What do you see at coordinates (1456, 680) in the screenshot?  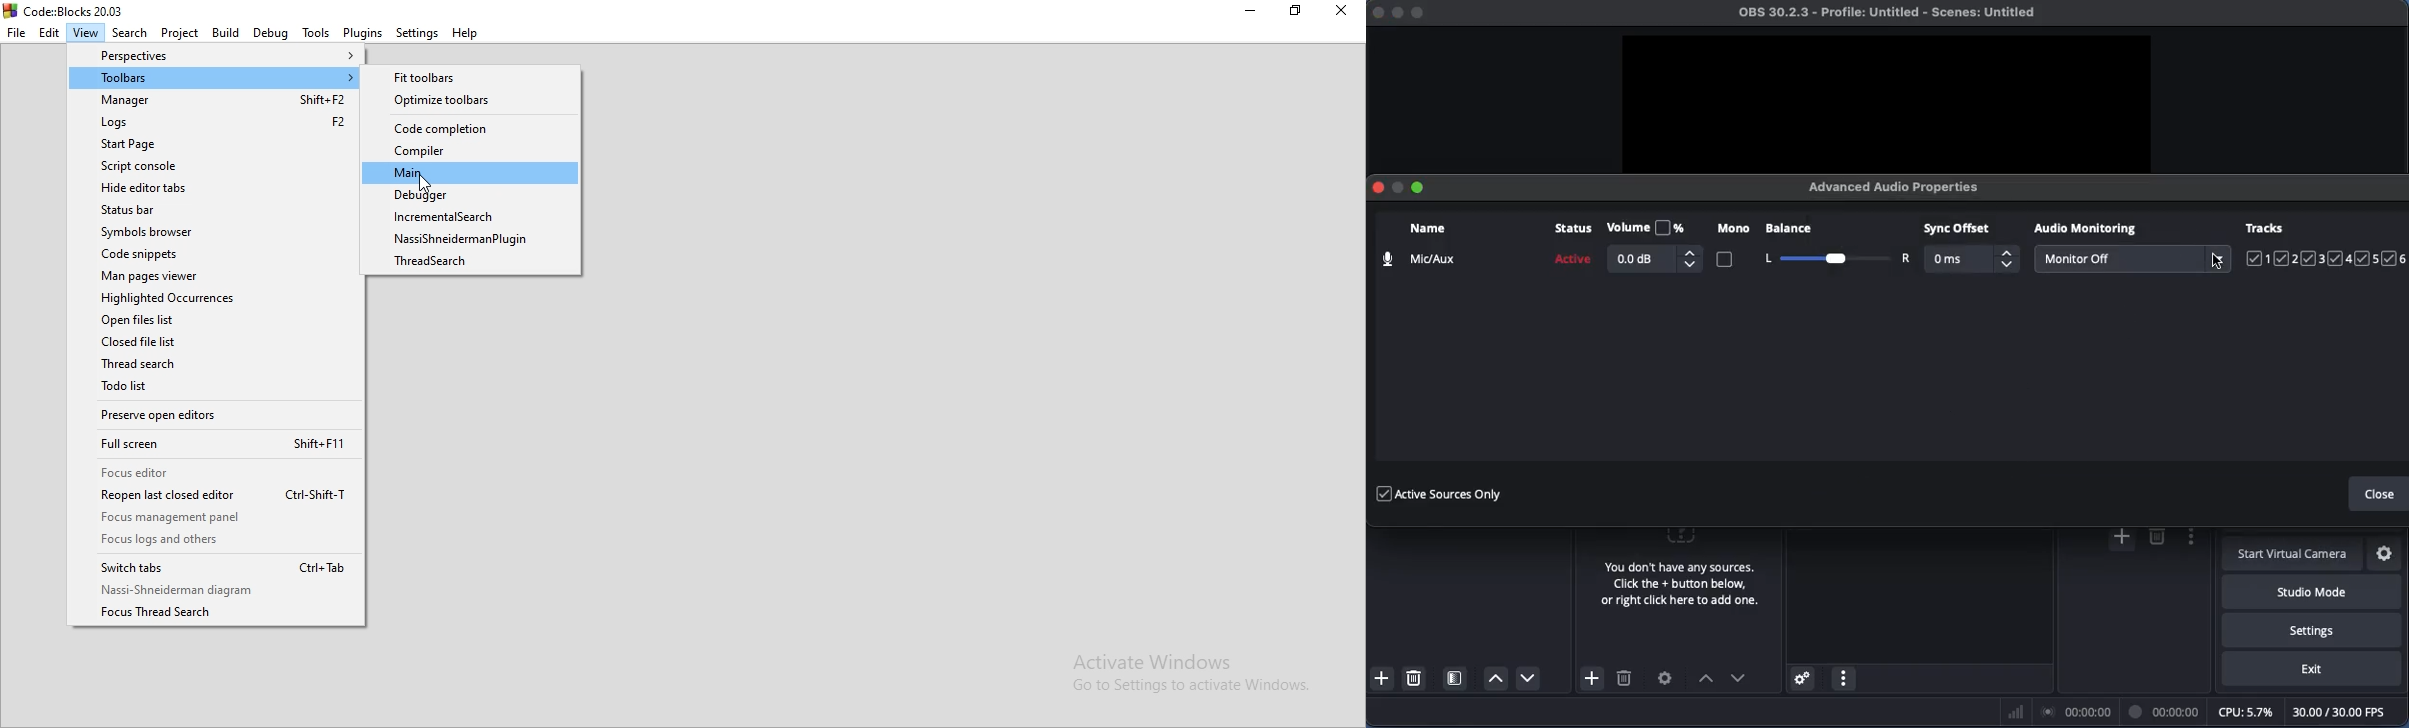 I see `Open scene filters` at bounding box center [1456, 680].